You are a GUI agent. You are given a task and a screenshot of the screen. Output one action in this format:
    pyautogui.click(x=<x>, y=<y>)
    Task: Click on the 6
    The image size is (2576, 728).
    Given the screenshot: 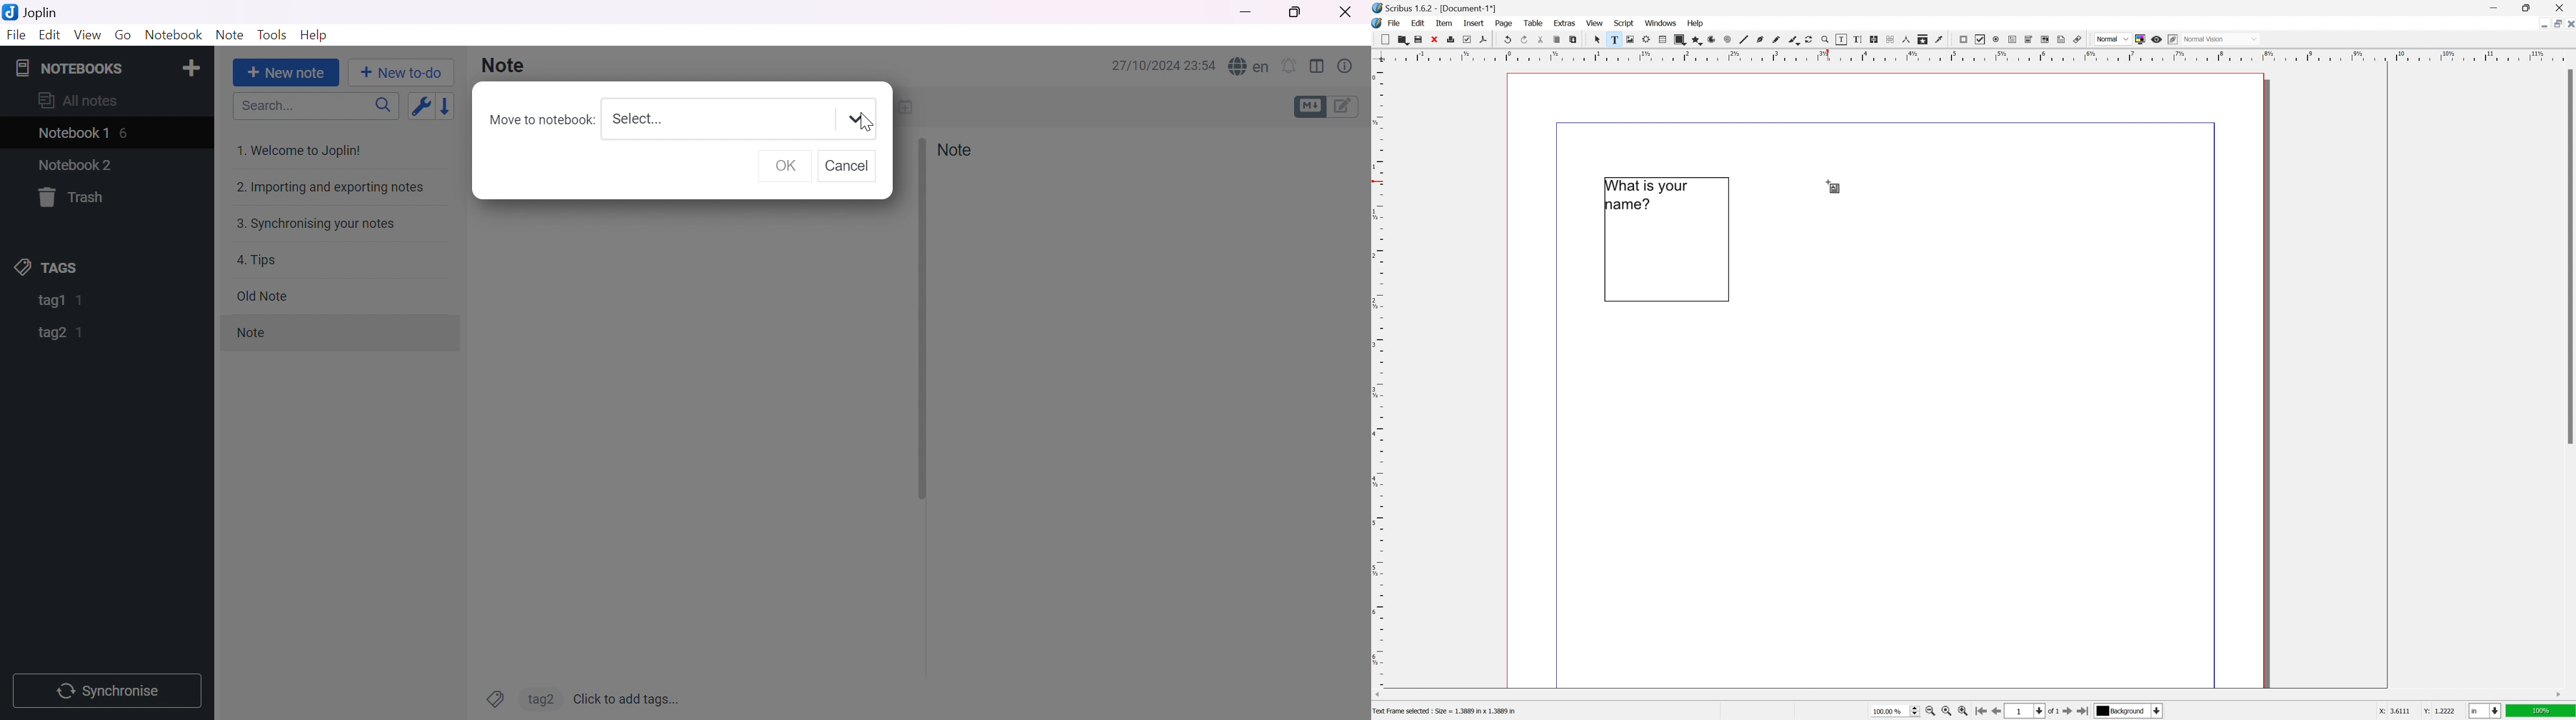 What is the action you would take?
    pyautogui.click(x=126, y=132)
    